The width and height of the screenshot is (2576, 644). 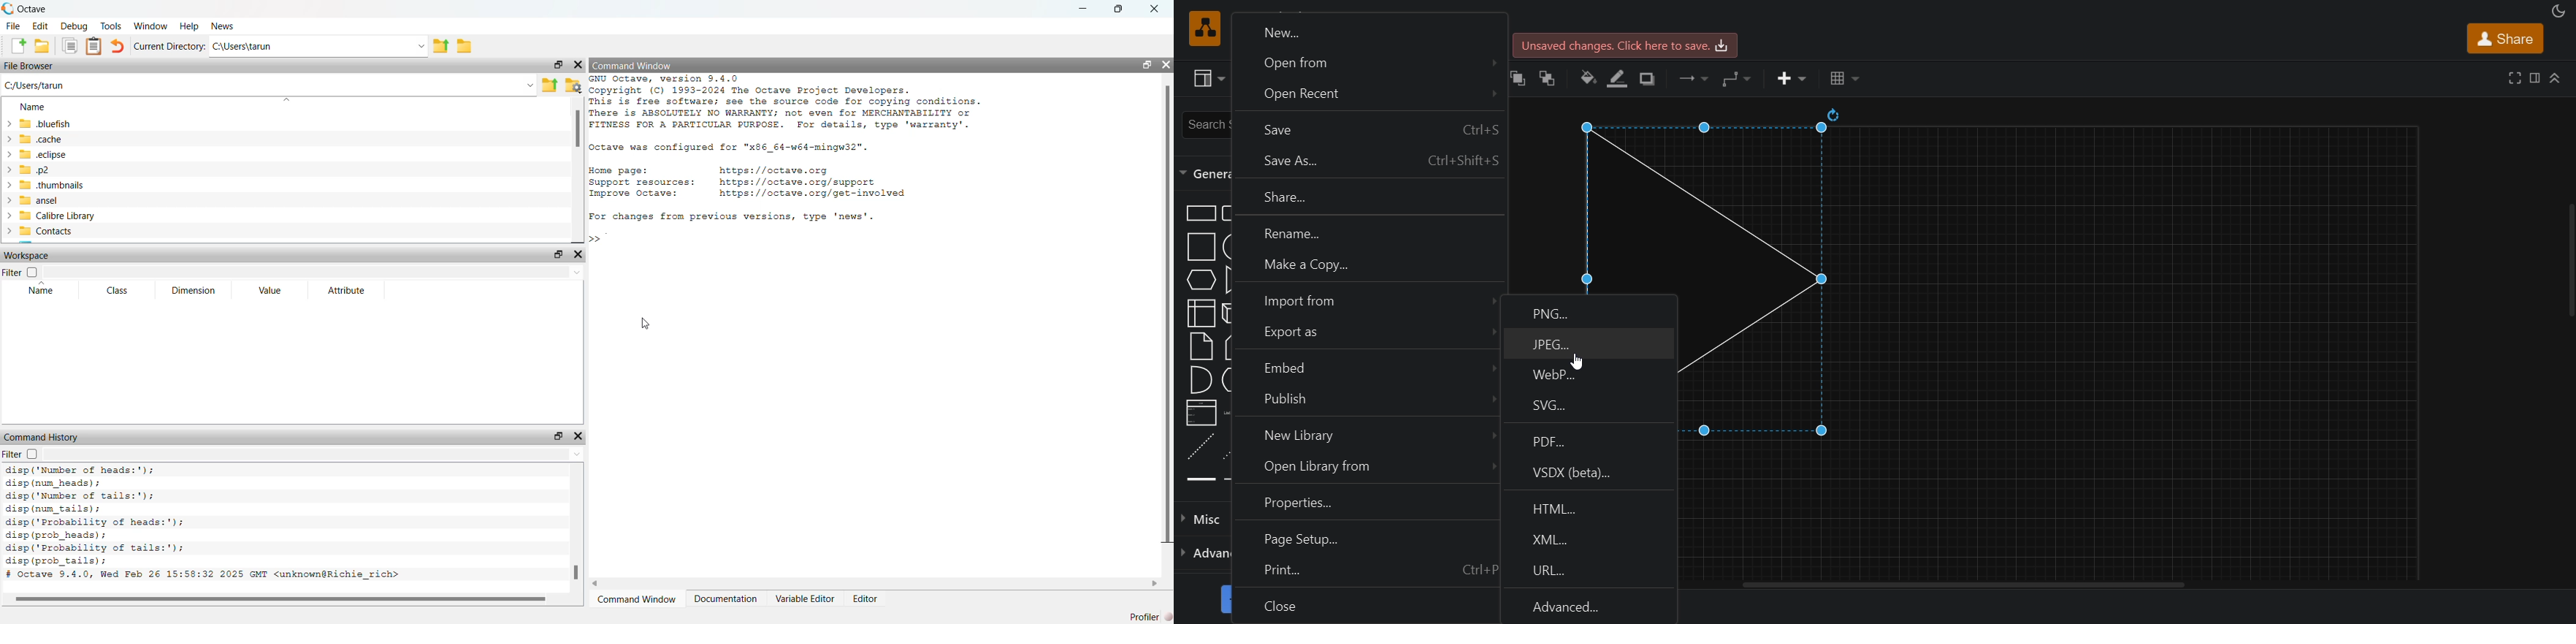 I want to click on .thumbnails, so click(x=51, y=184).